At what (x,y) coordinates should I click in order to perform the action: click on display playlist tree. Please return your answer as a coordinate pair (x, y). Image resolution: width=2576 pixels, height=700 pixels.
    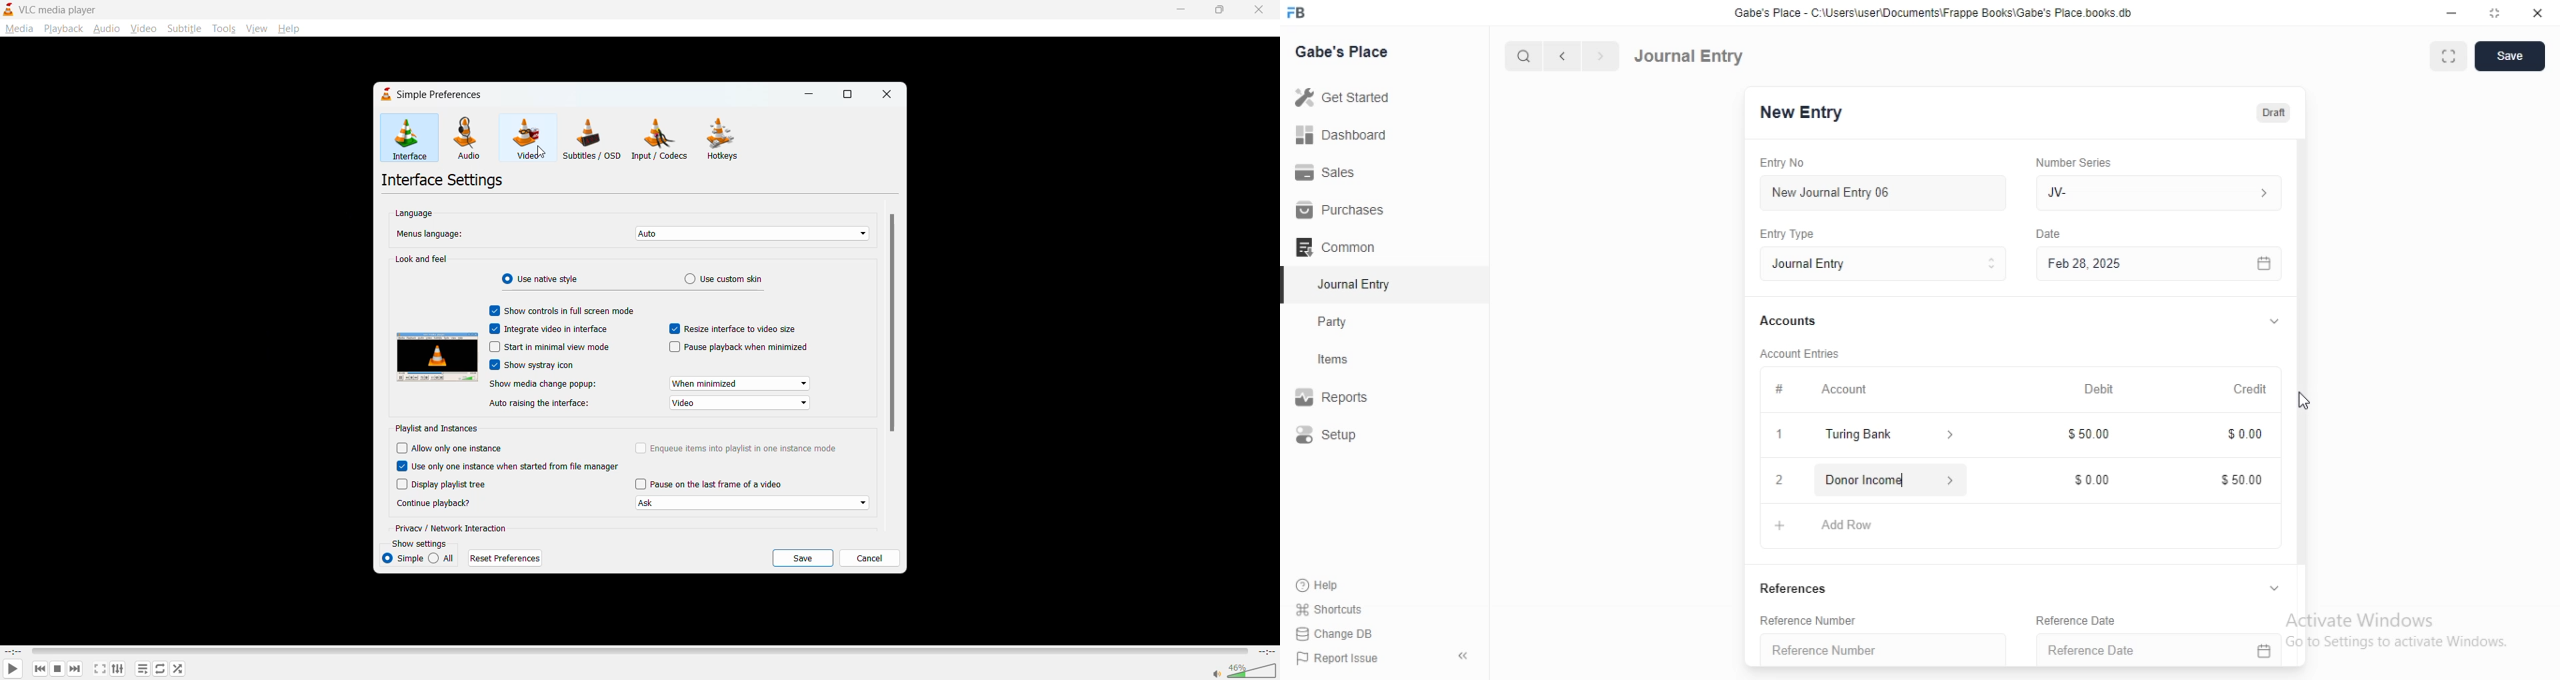
    Looking at the image, I should click on (442, 485).